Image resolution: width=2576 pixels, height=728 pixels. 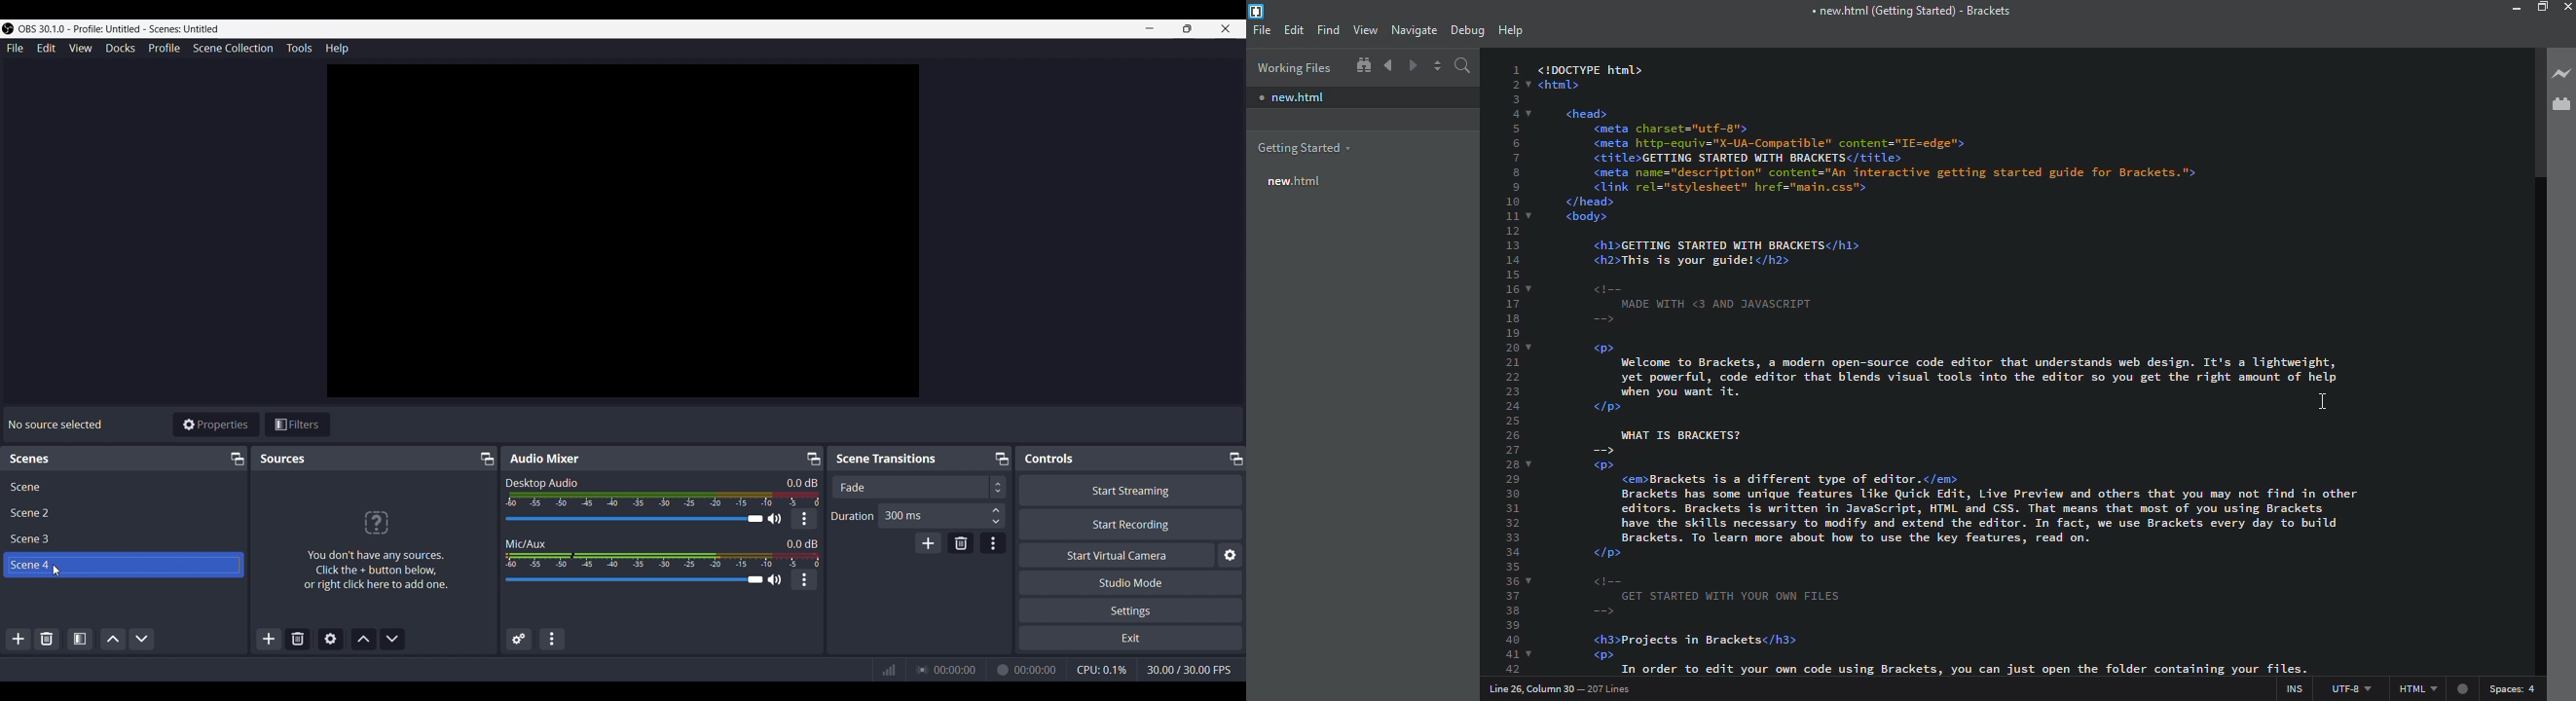 What do you see at coordinates (1952, 224) in the screenshot?
I see `test code` at bounding box center [1952, 224].